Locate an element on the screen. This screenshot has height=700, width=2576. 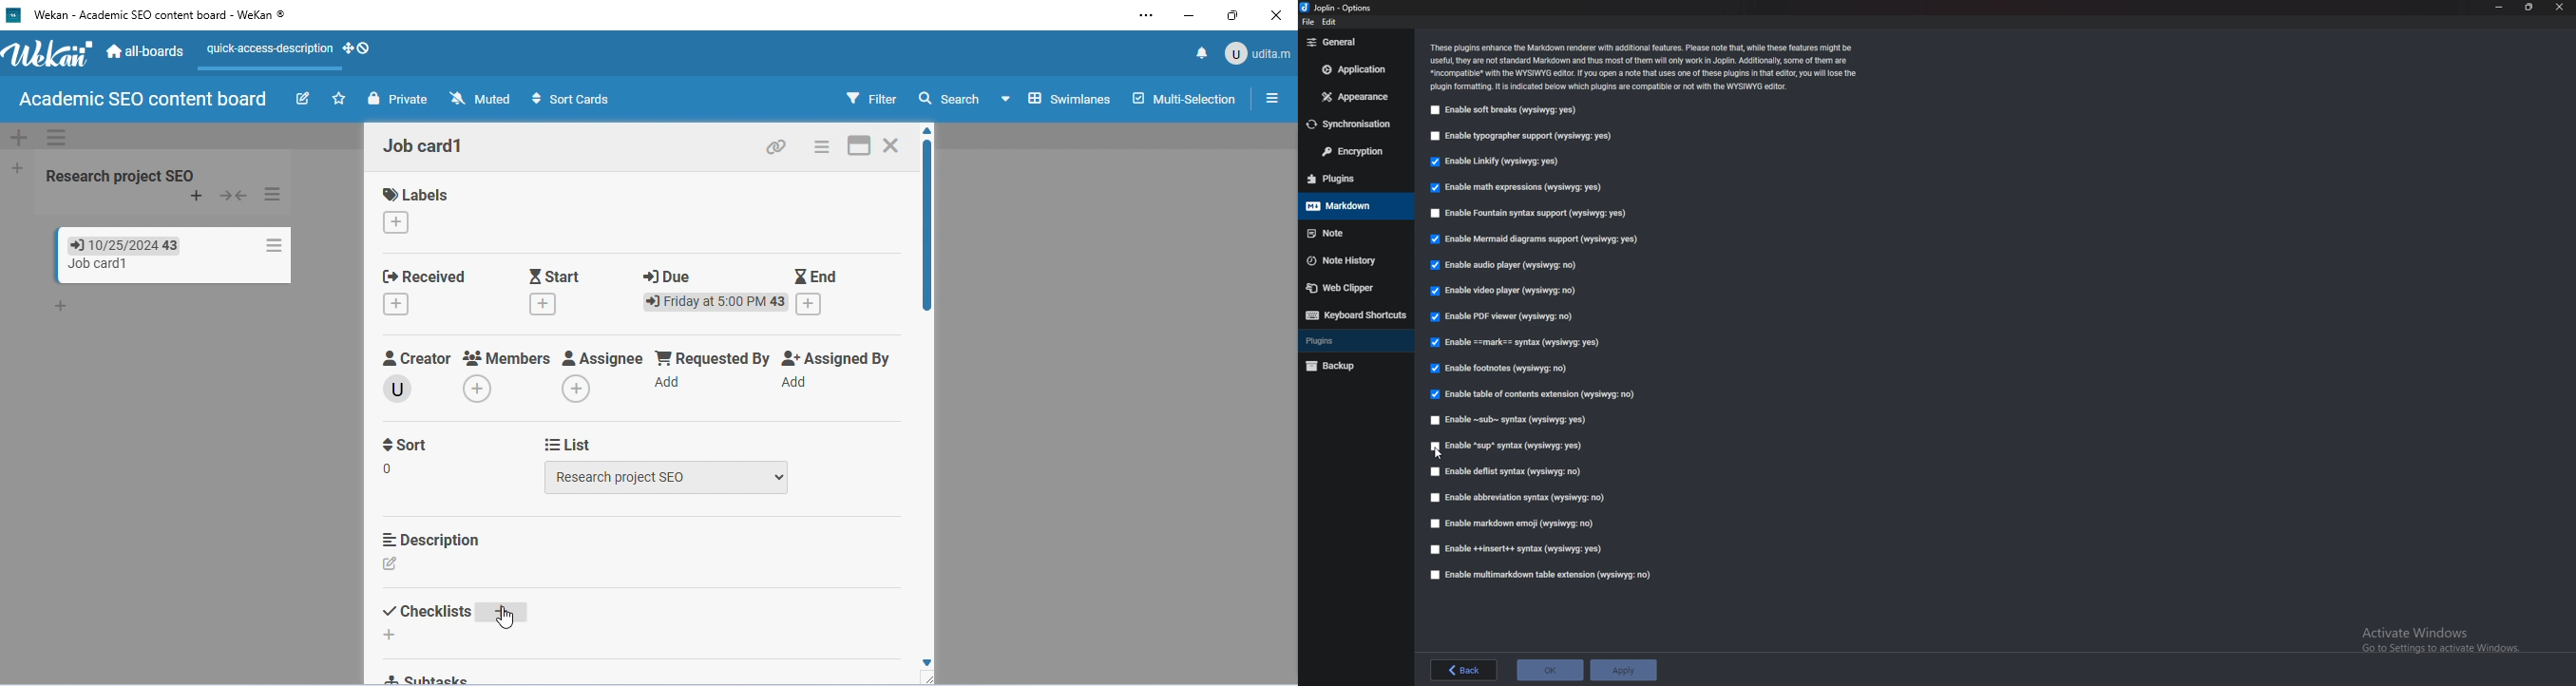
plugins is located at coordinates (1353, 178).